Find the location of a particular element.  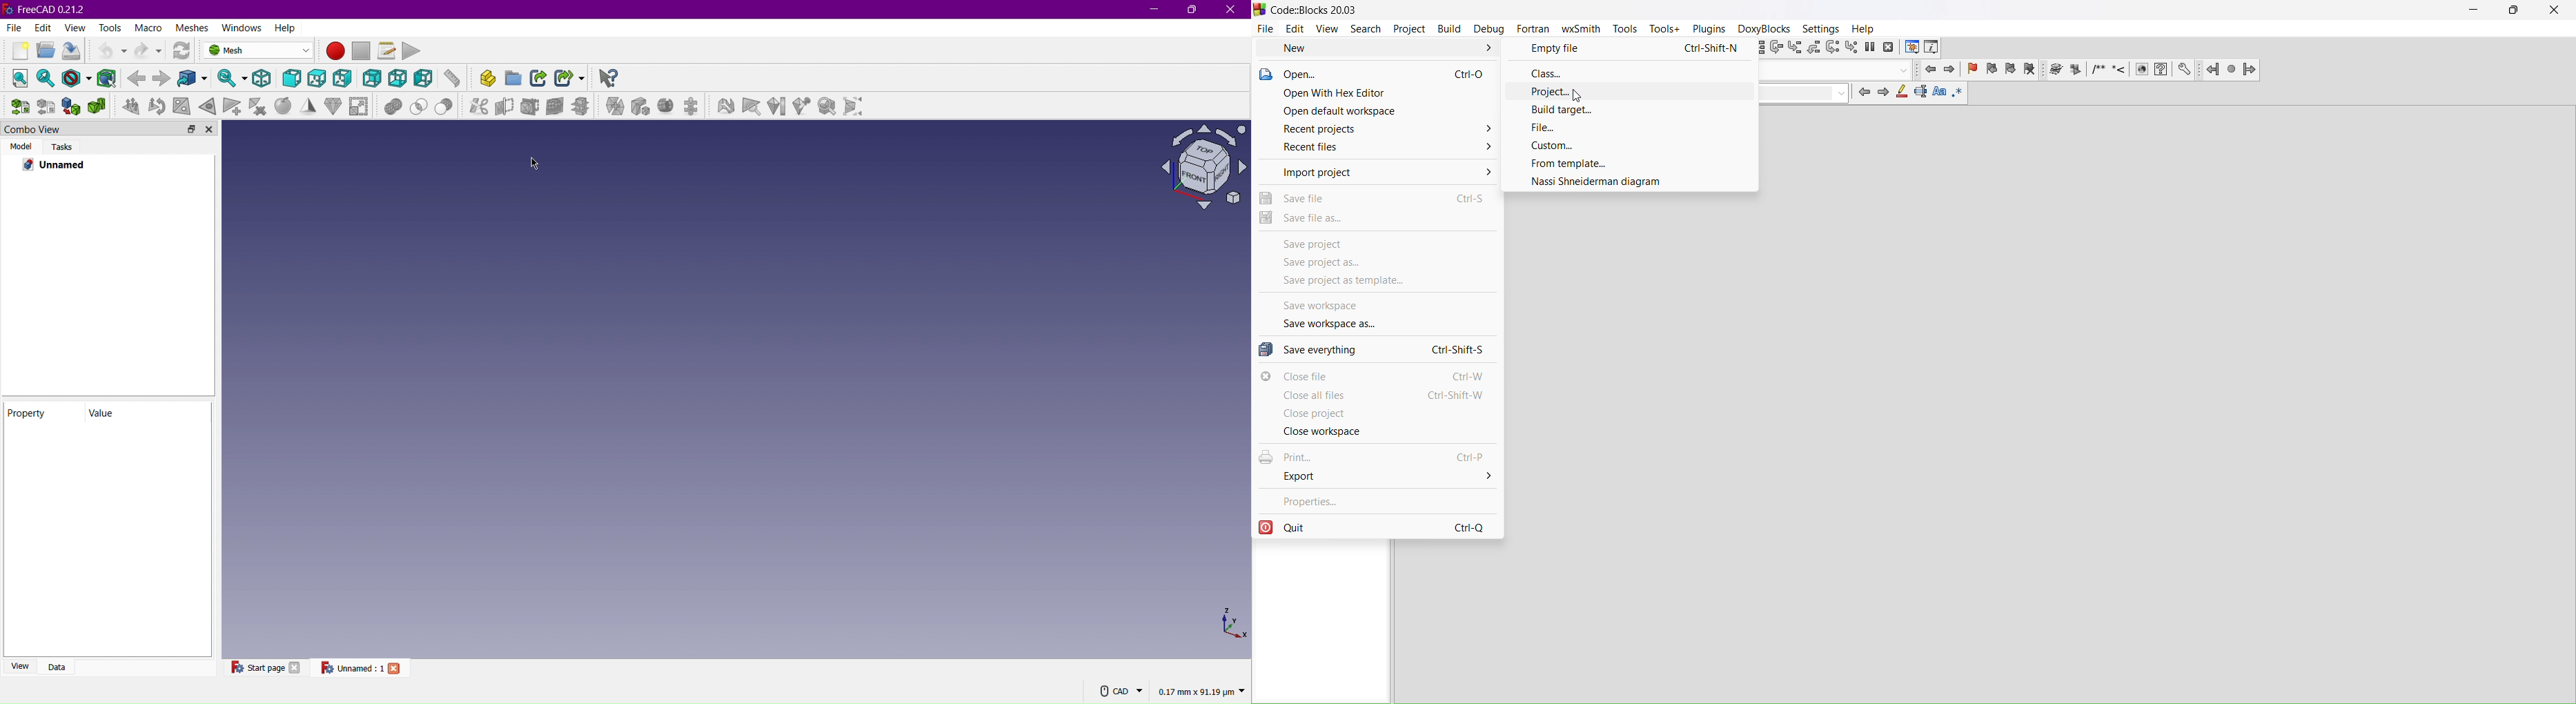

custom is located at coordinates (1629, 145).